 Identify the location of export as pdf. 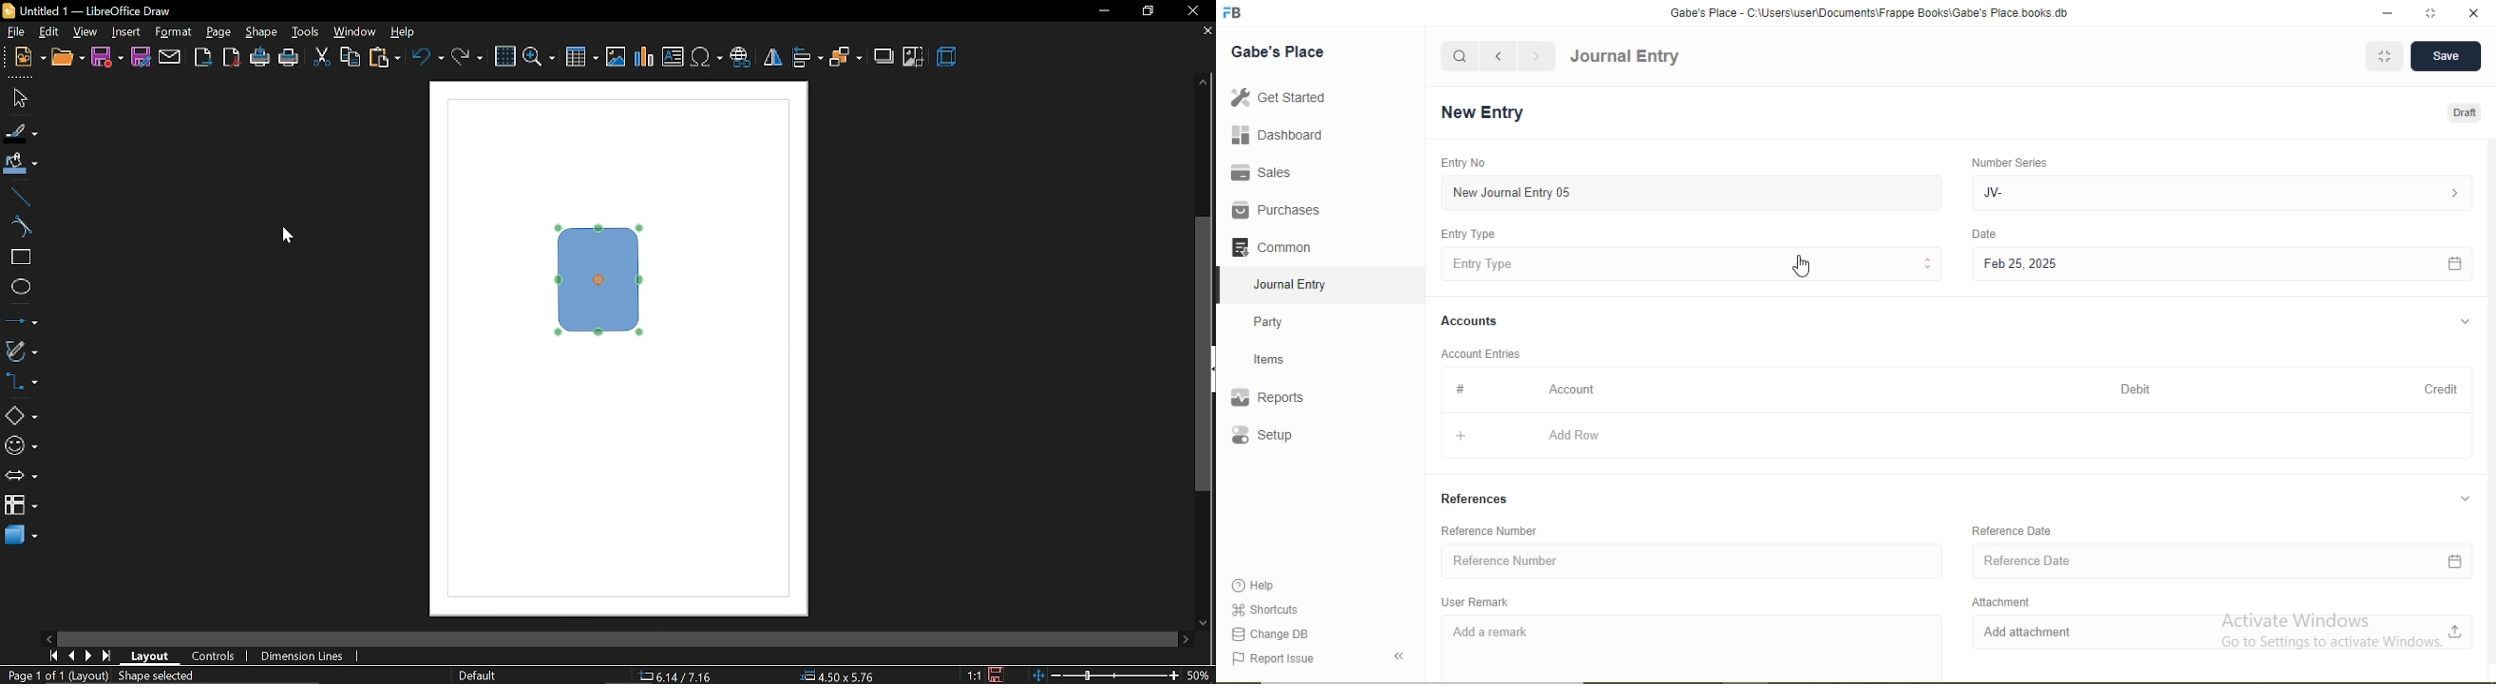
(233, 56).